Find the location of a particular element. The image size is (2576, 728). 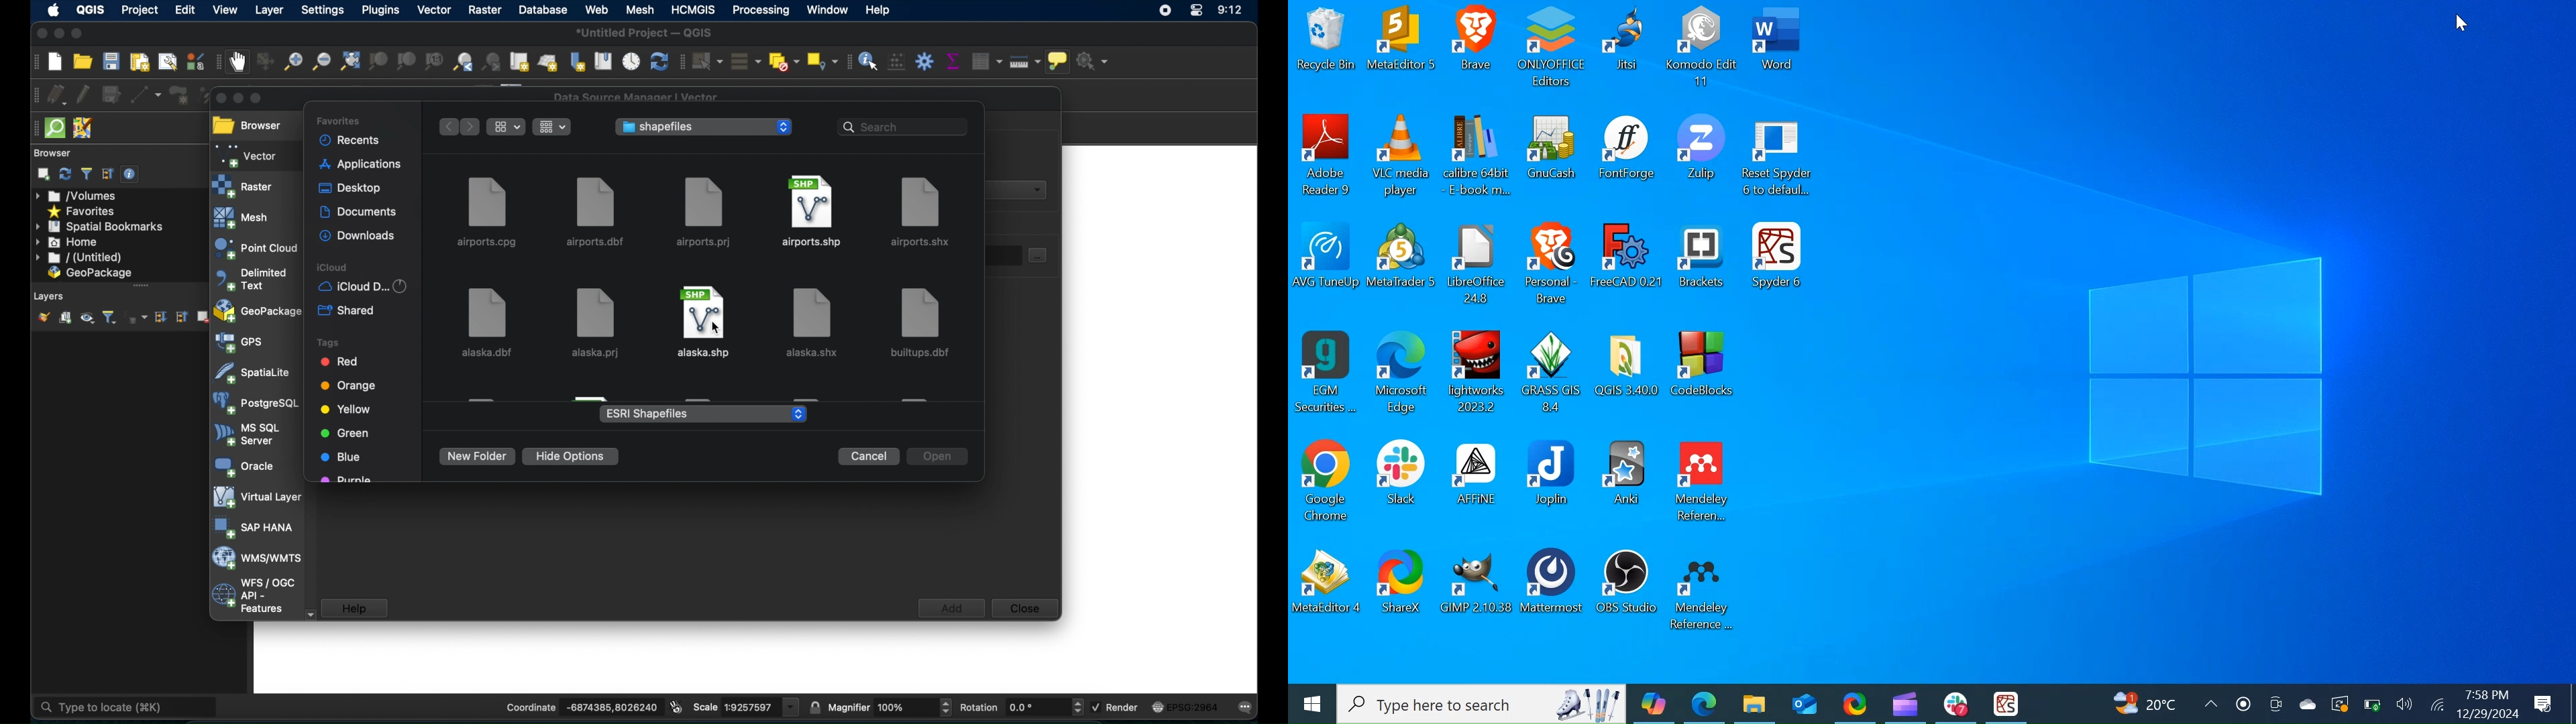

airports.cpg is located at coordinates (488, 213).